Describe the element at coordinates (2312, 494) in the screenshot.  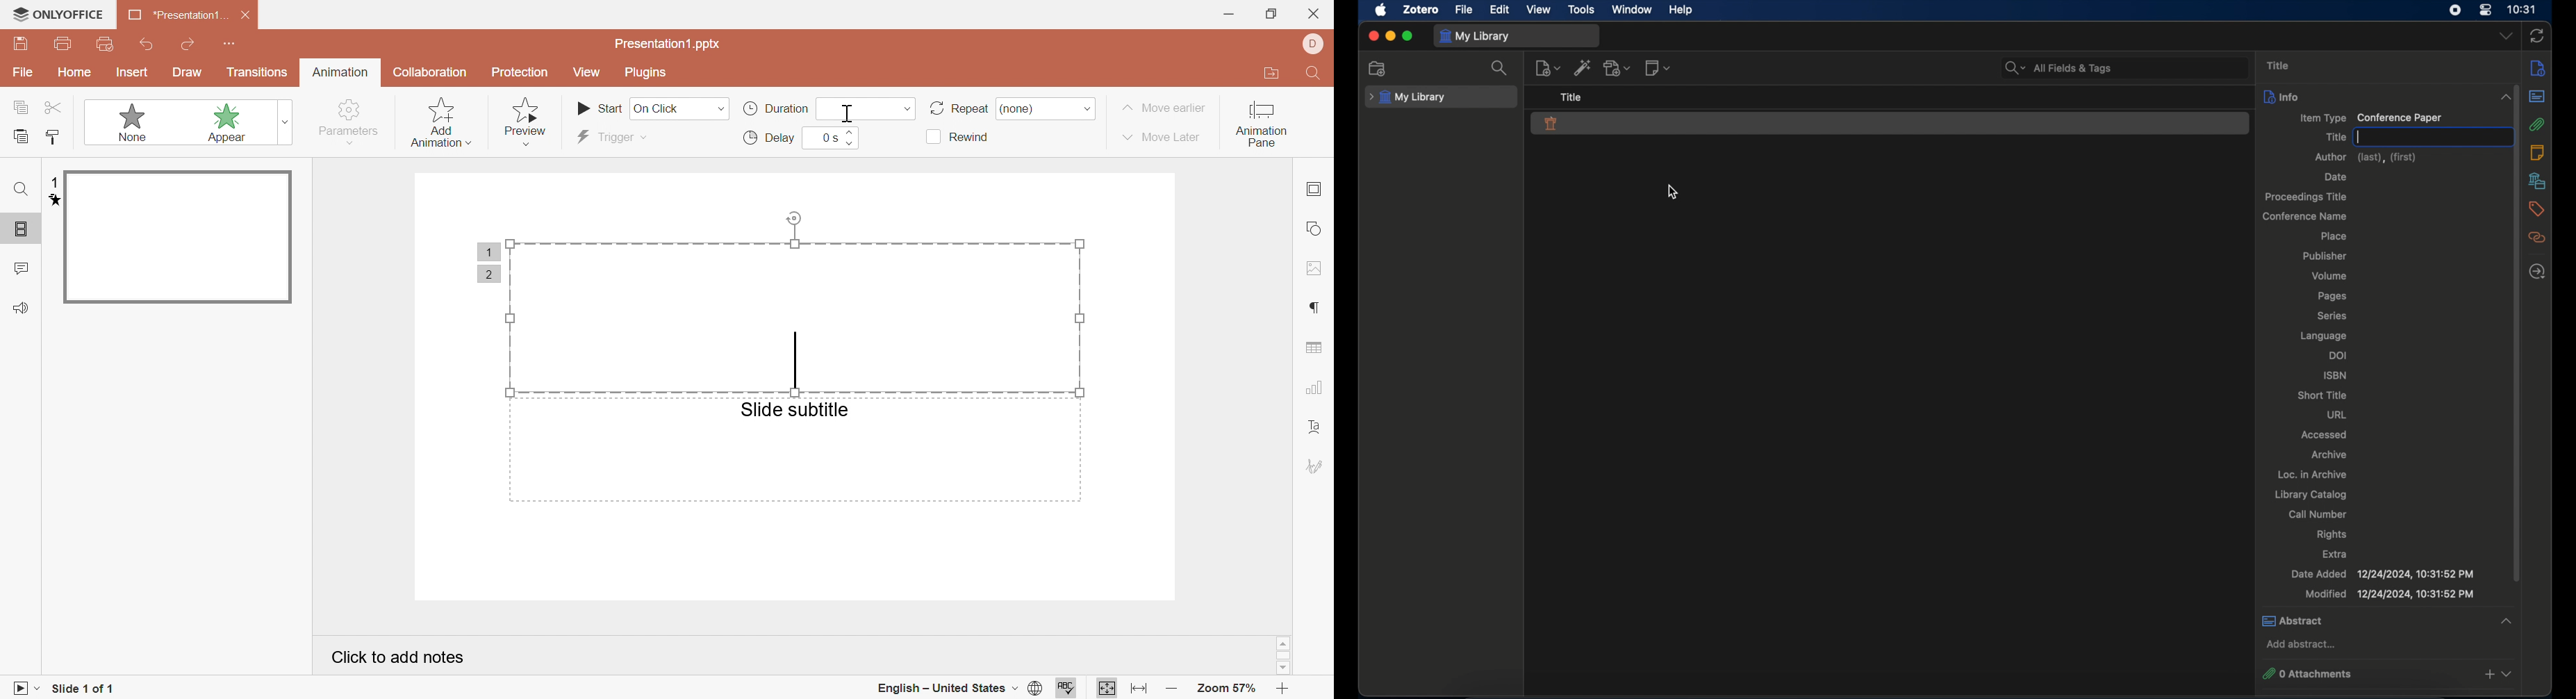
I see `library catalog` at that location.